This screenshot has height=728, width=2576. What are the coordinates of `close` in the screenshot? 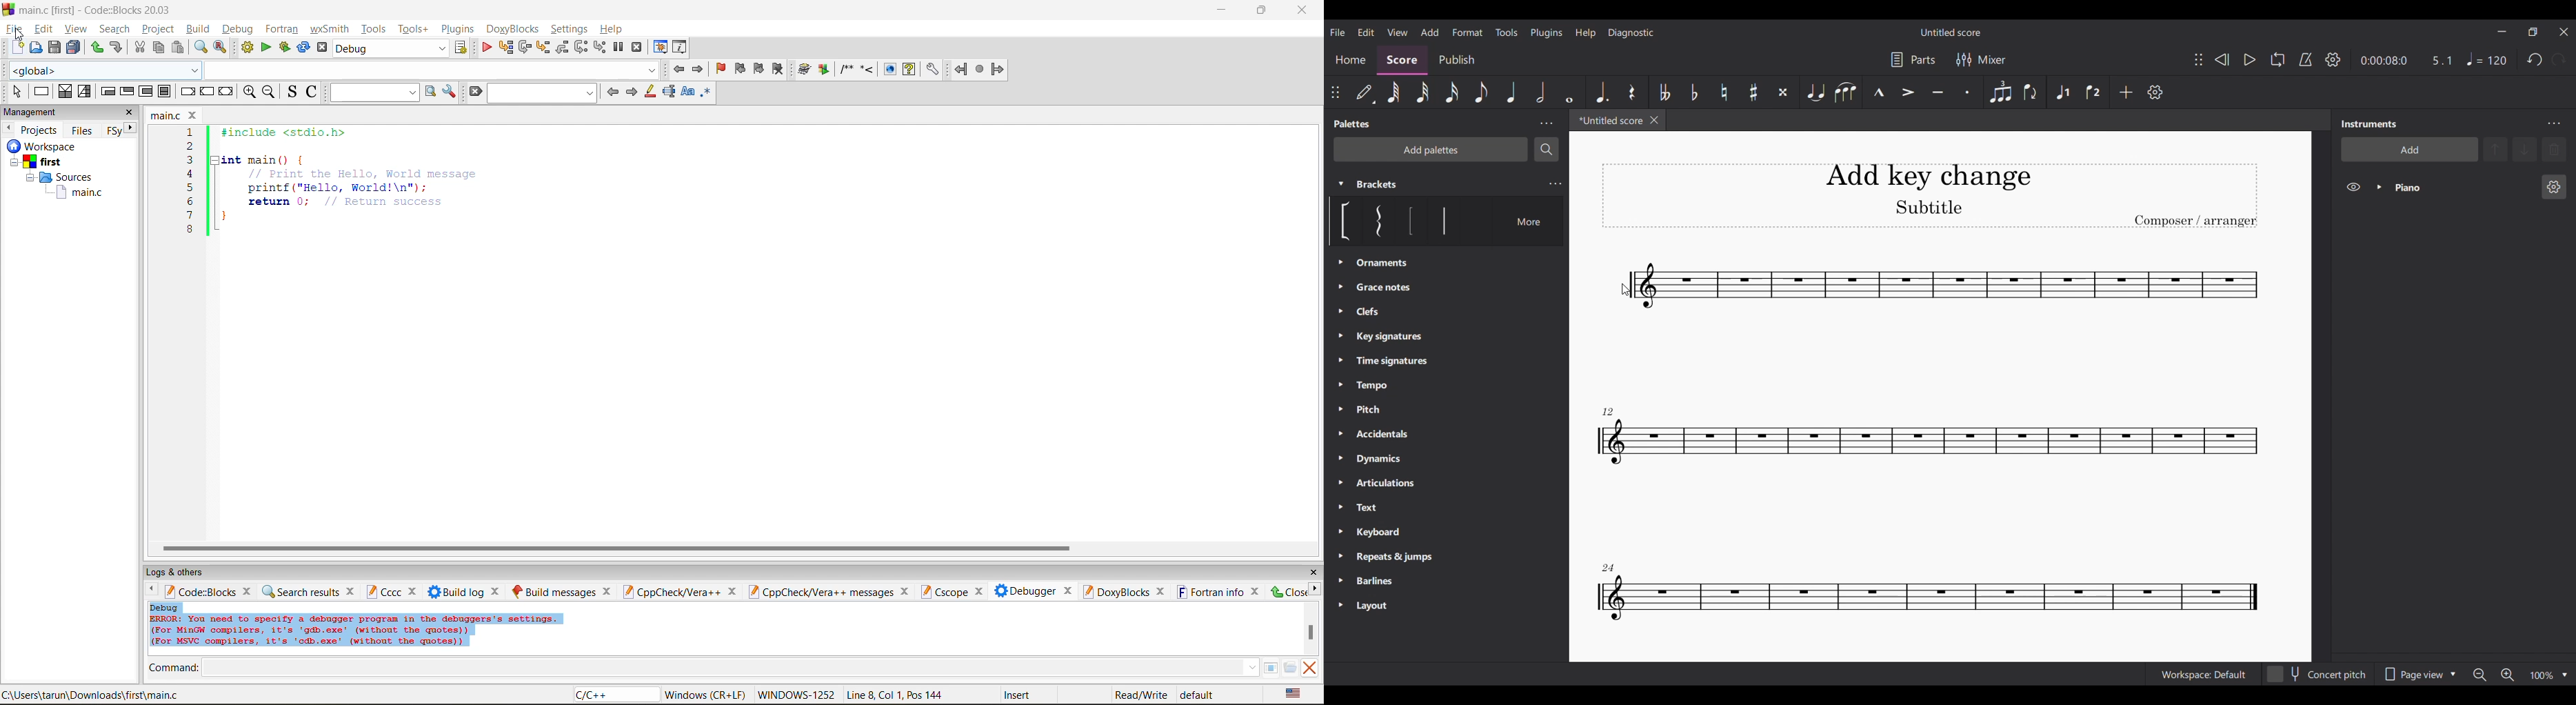 It's located at (1313, 573).